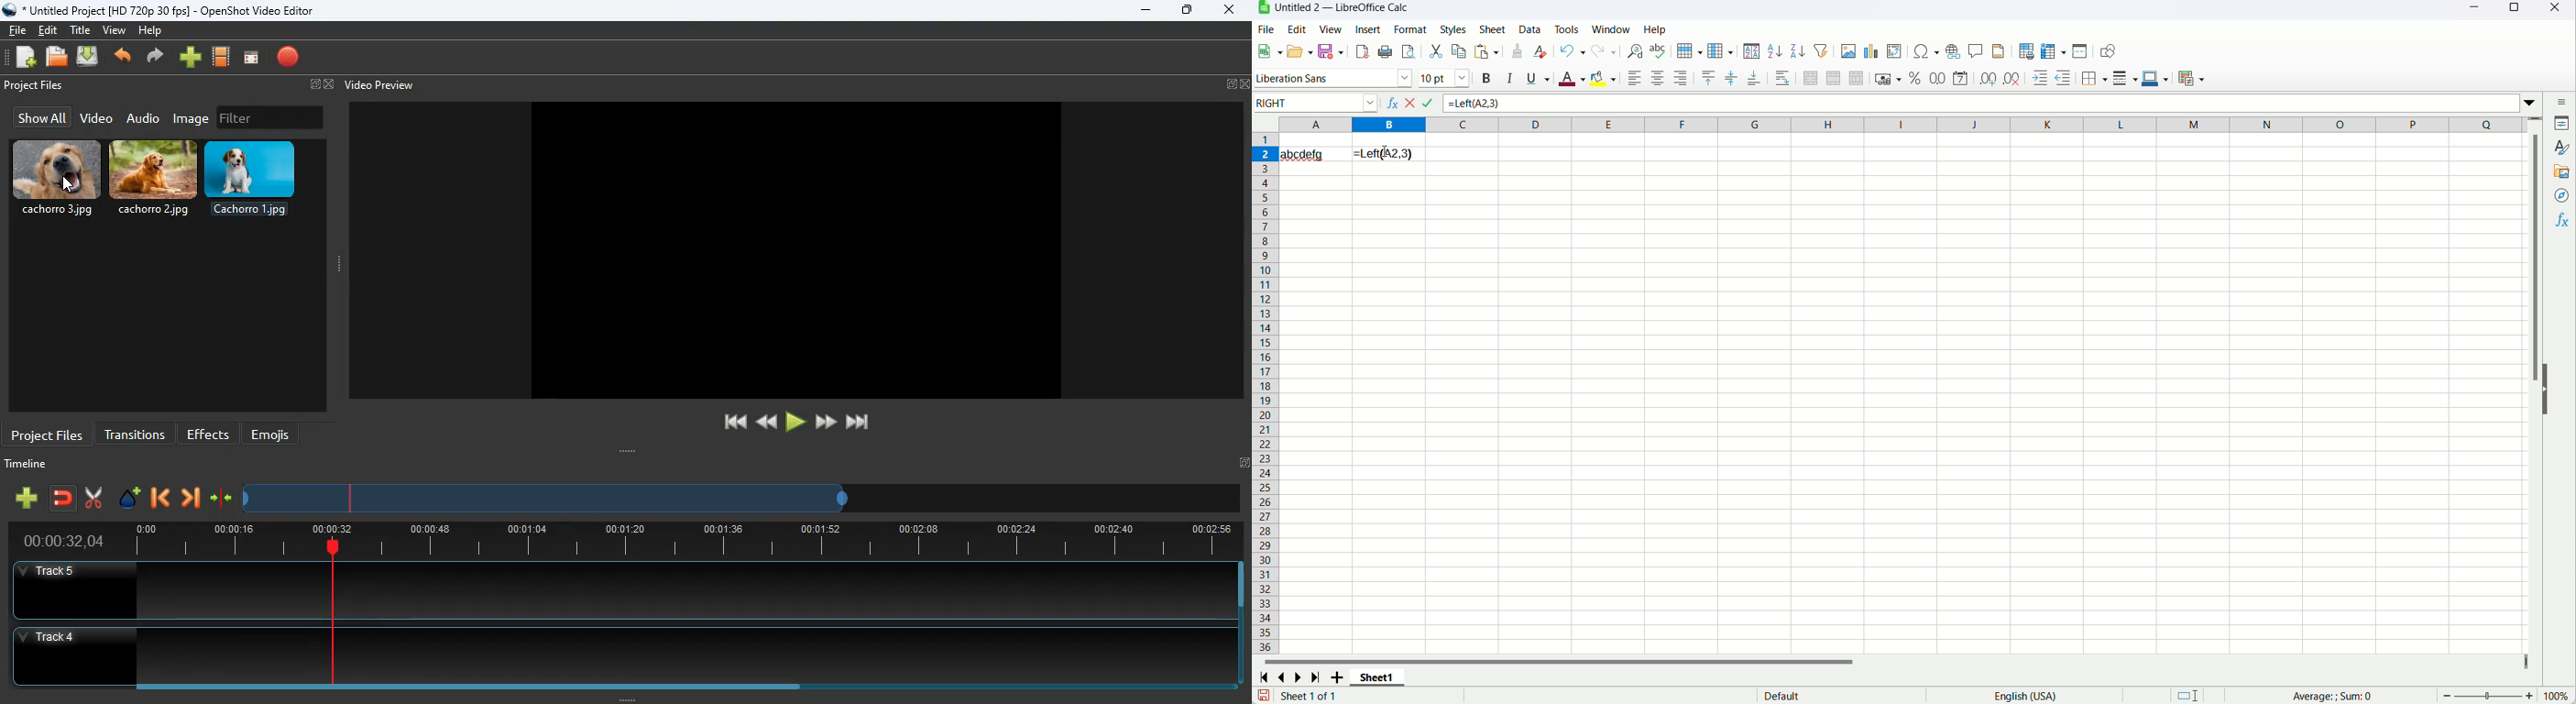  Describe the element at coordinates (270, 117) in the screenshot. I see `filter` at that location.